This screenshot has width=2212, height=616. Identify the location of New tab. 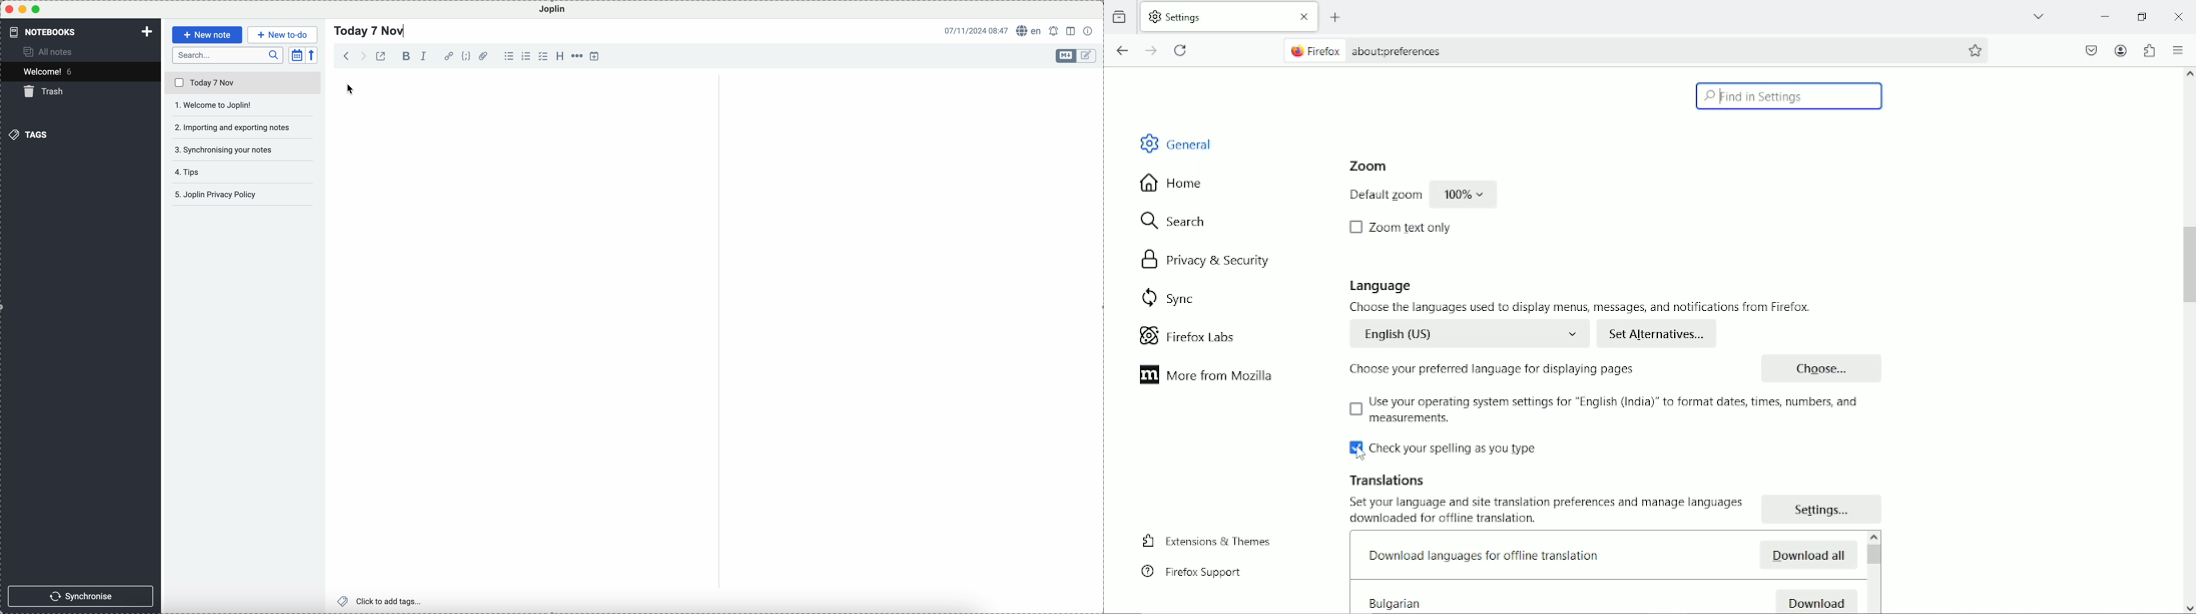
(1337, 17).